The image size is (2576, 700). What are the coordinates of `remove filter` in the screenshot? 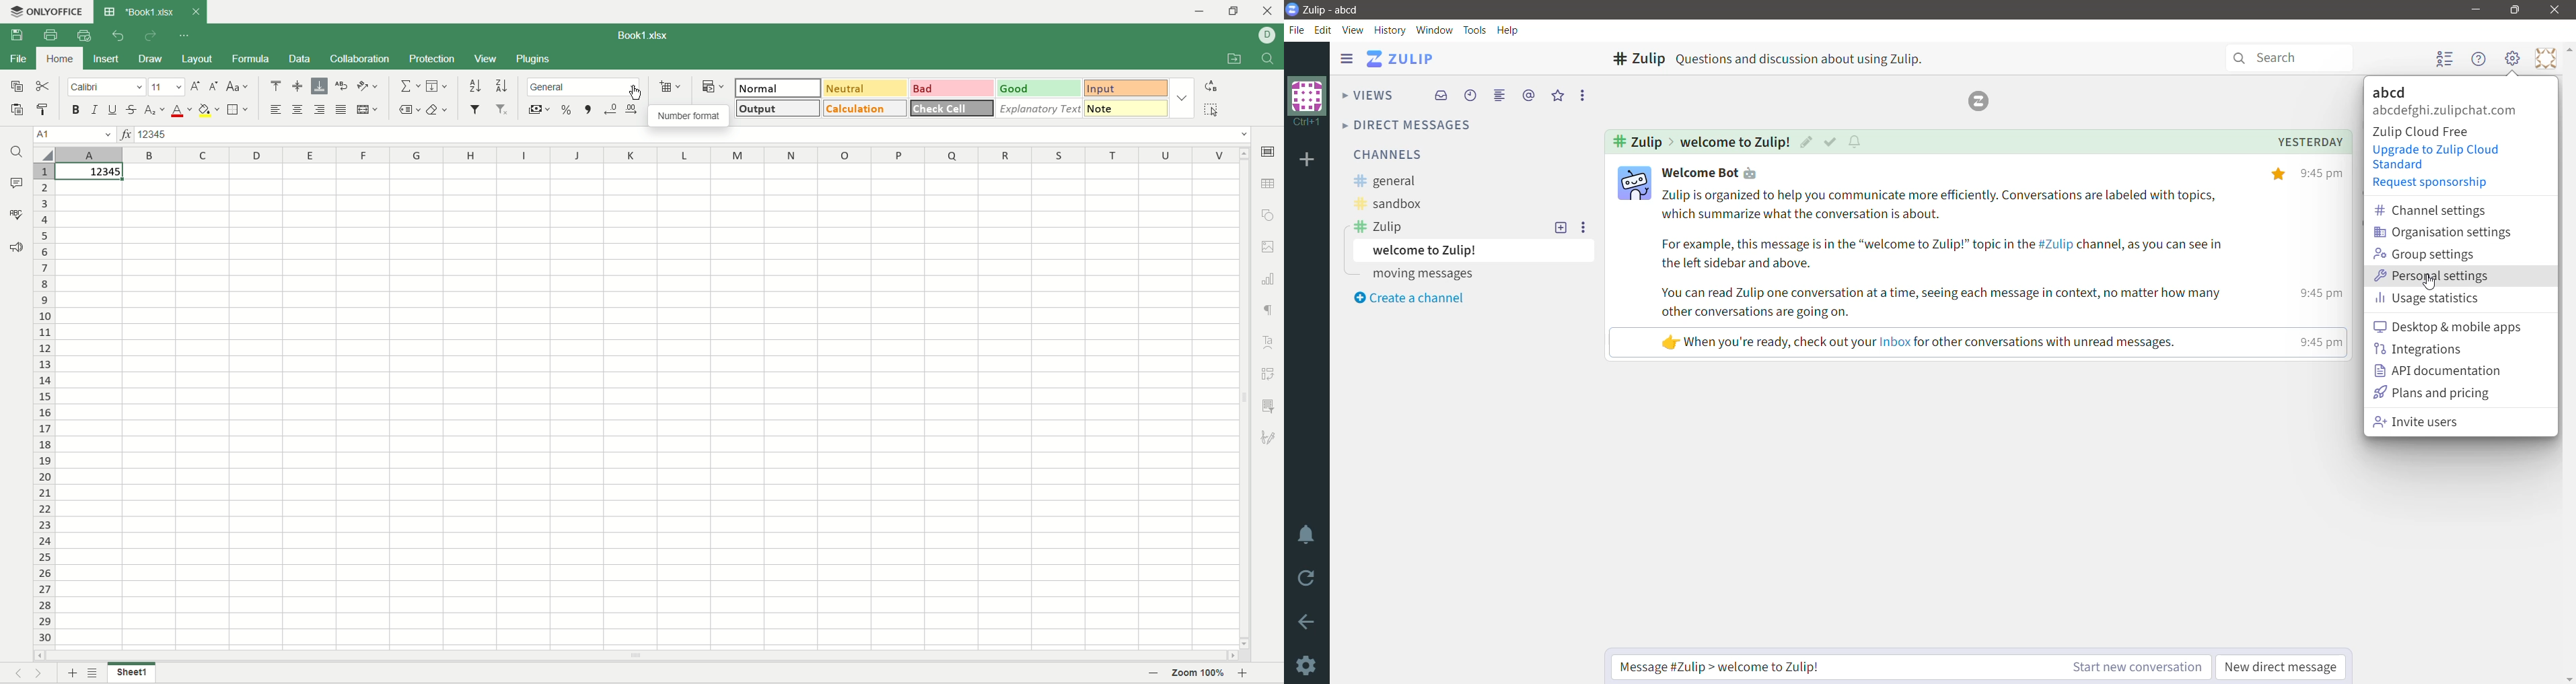 It's located at (501, 110).